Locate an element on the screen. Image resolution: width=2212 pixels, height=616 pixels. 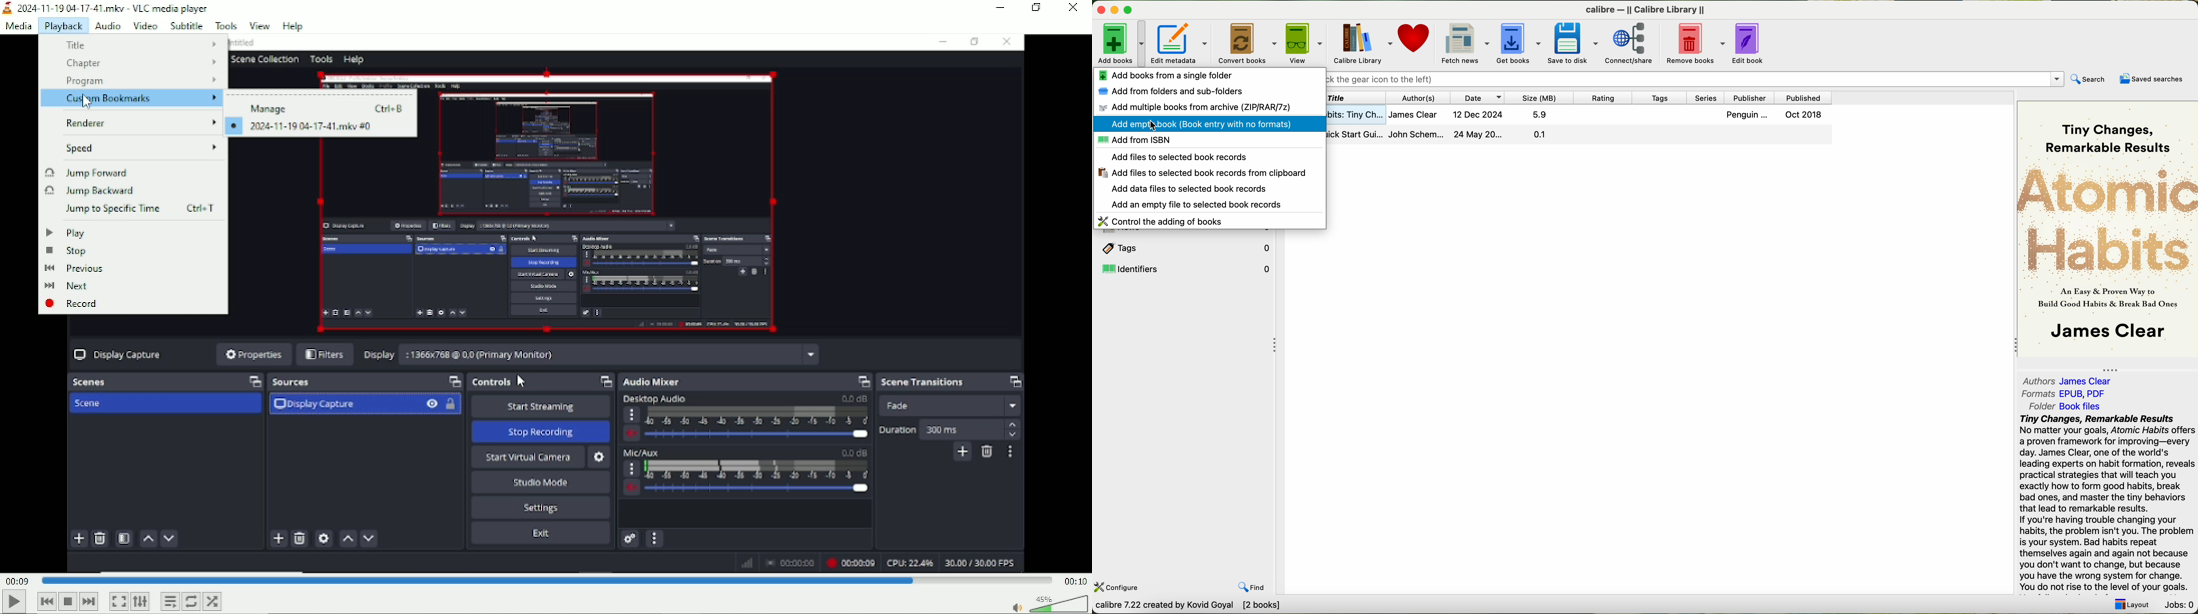
add multiple book from archive is located at coordinates (1192, 108).